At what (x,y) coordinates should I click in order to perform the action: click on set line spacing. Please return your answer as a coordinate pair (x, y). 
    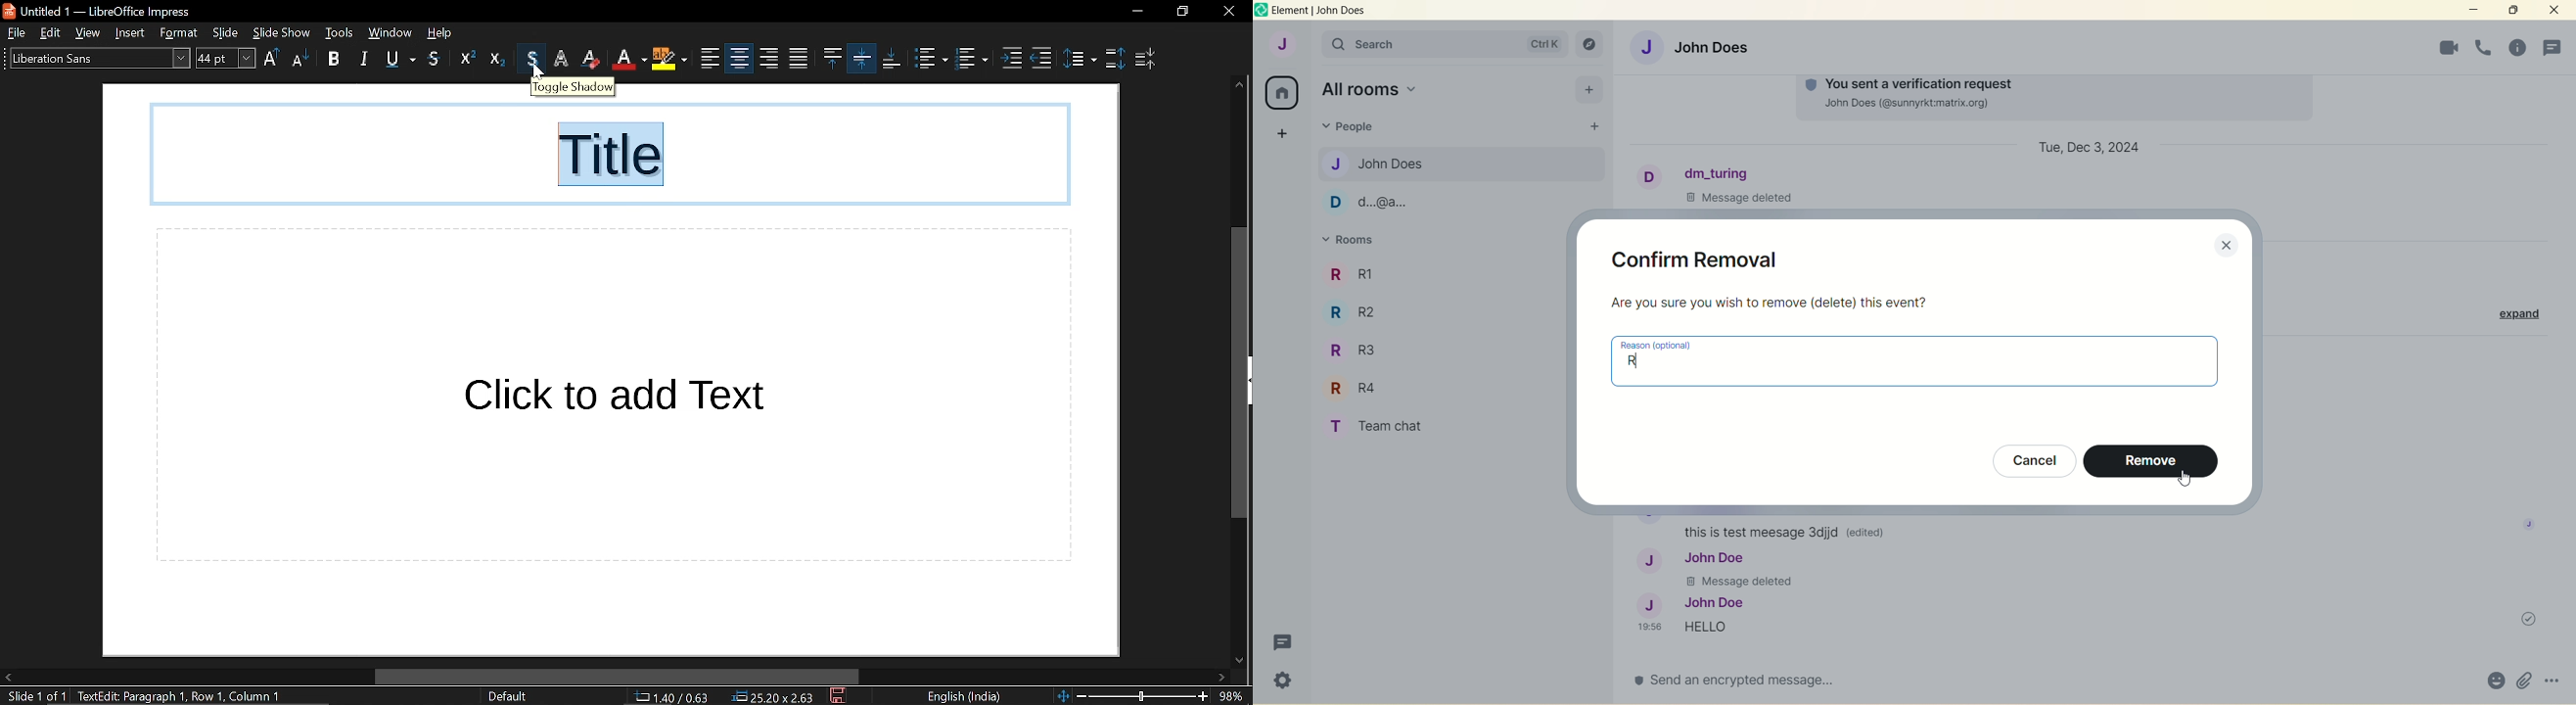
    Looking at the image, I should click on (1080, 57).